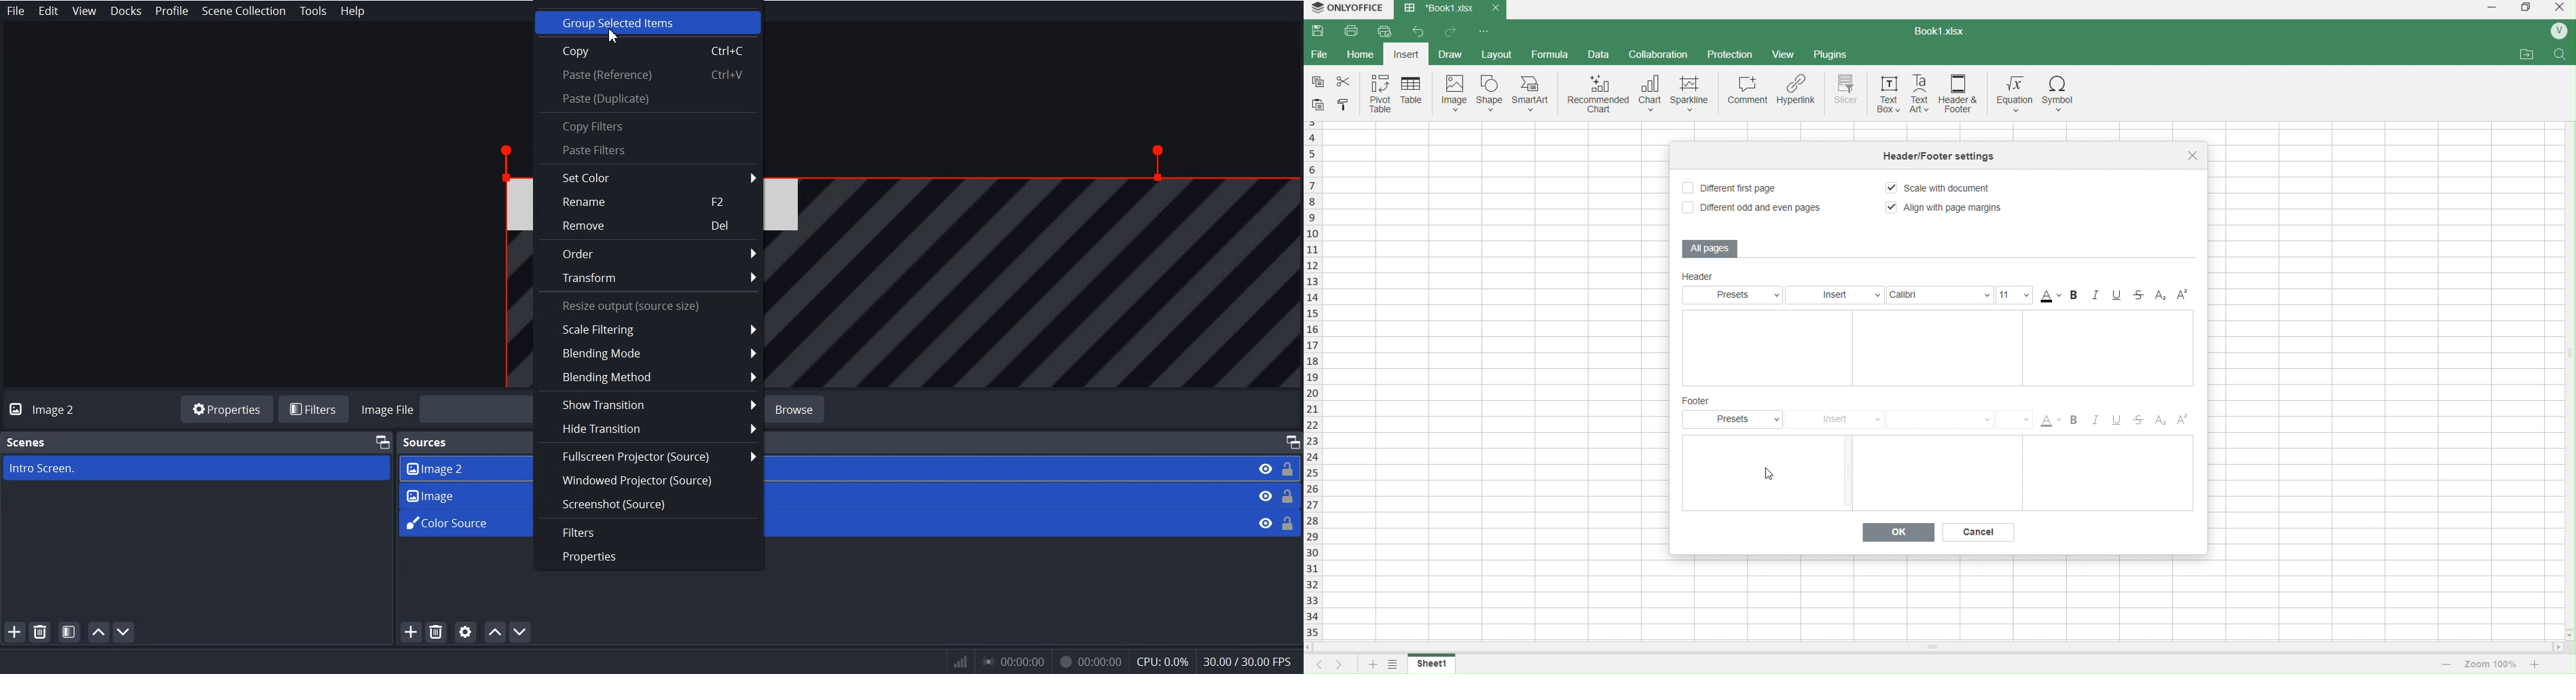 This screenshot has width=2576, height=700. Describe the element at coordinates (2099, 420) in the screenshot. I see `Italic` at that location.